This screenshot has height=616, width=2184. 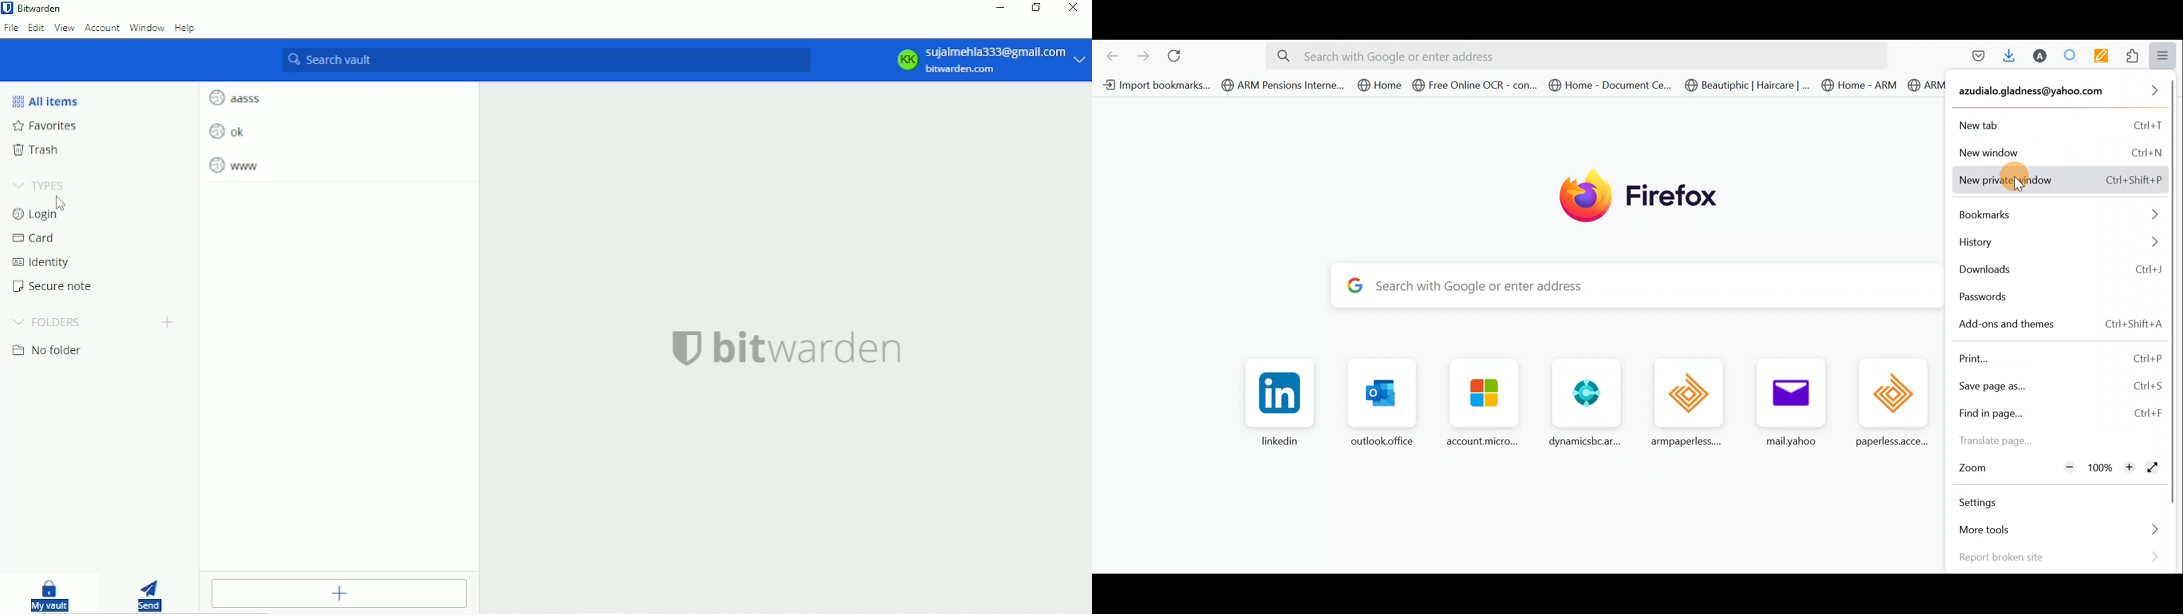 I want to click on Favorites, so click(x=47, y=126).